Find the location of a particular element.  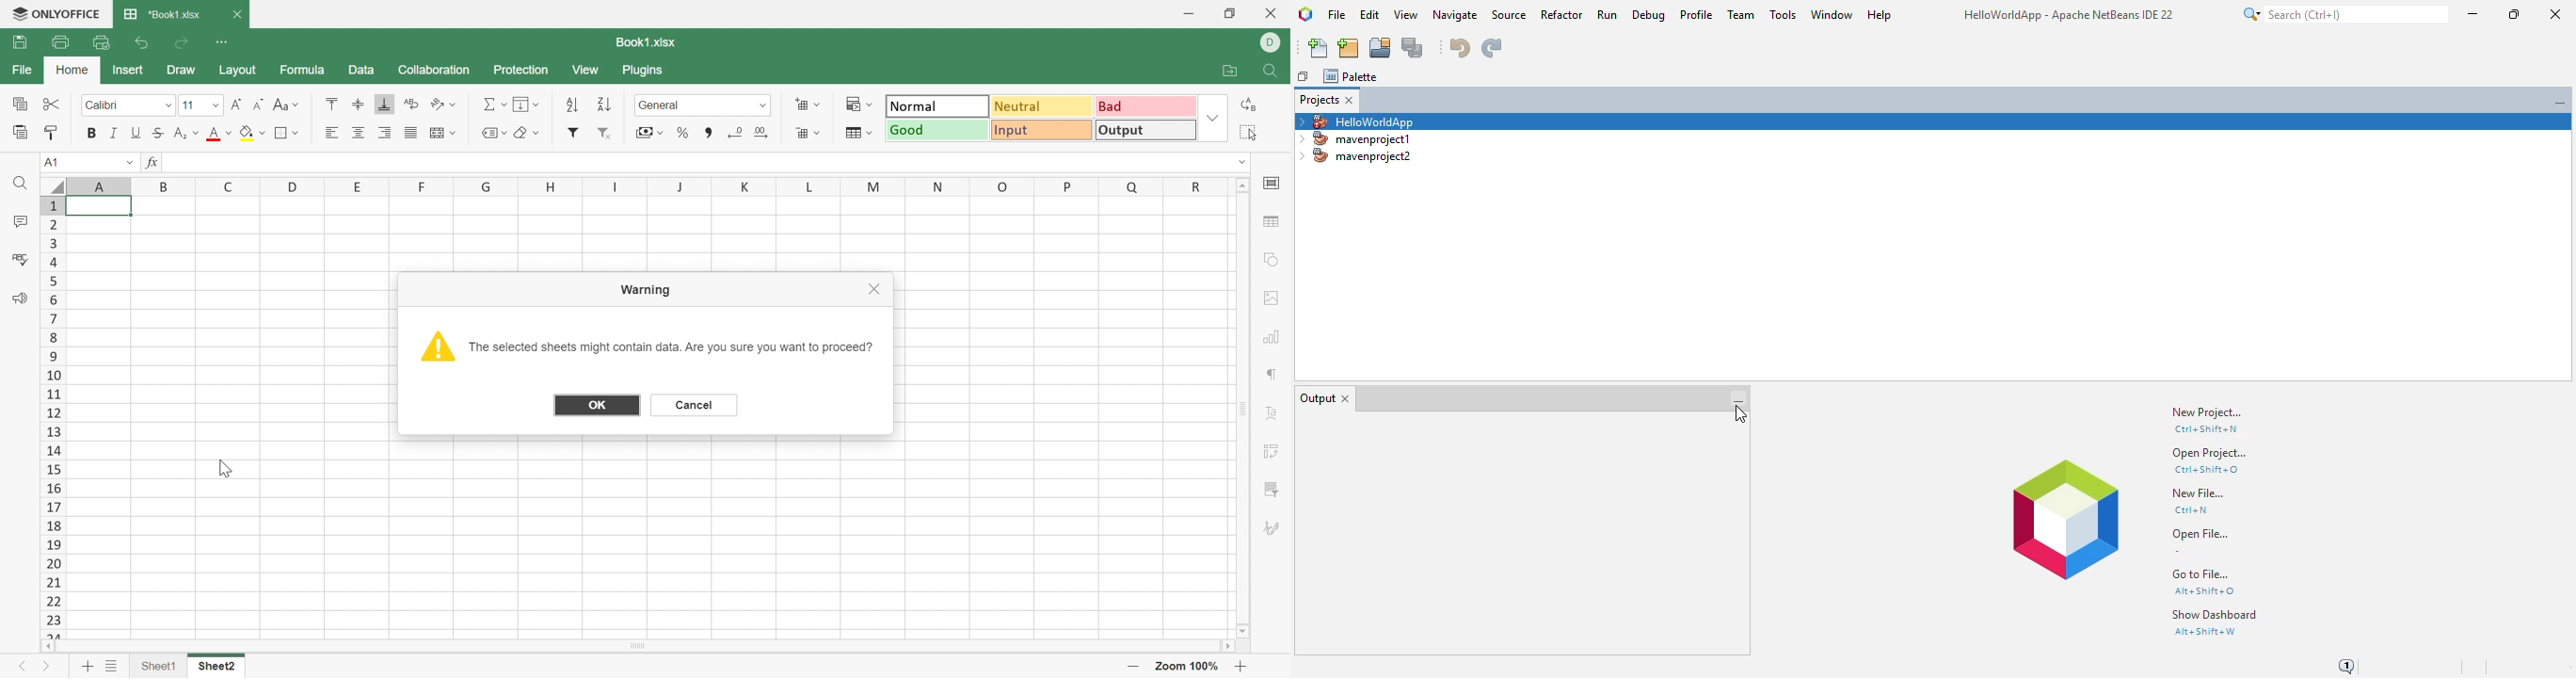

Replace is located at coordinates (1252, 106).